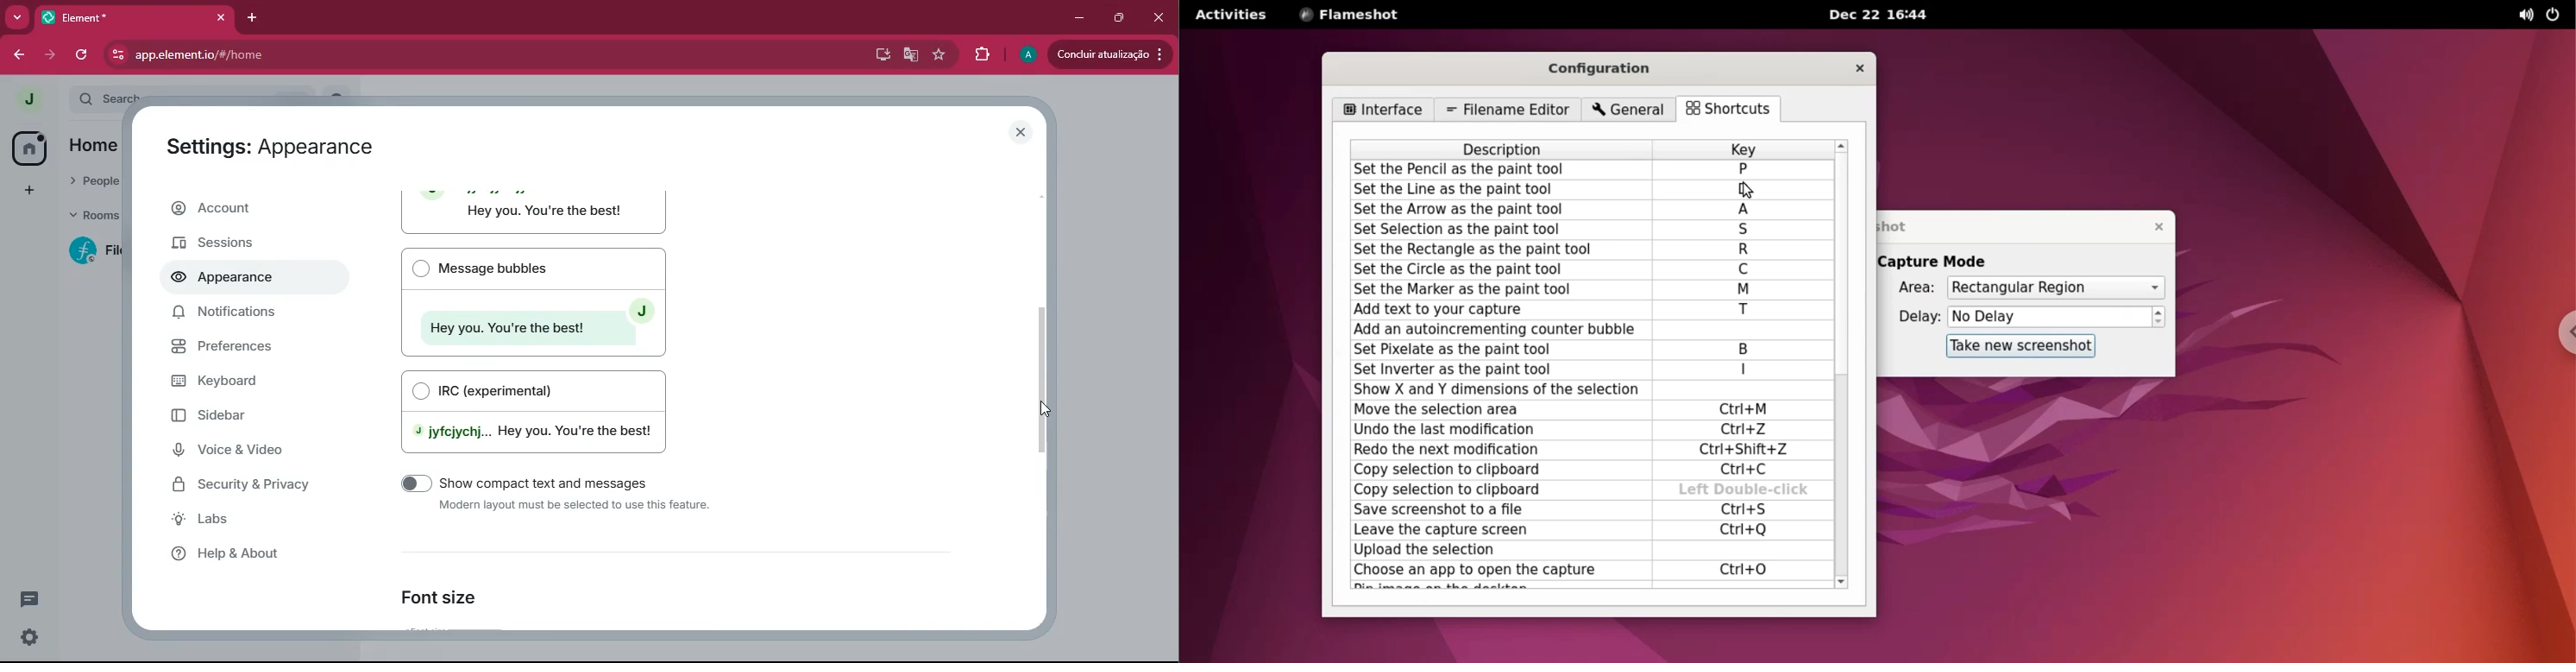  I want to click on Area:, so click(1907, 289).